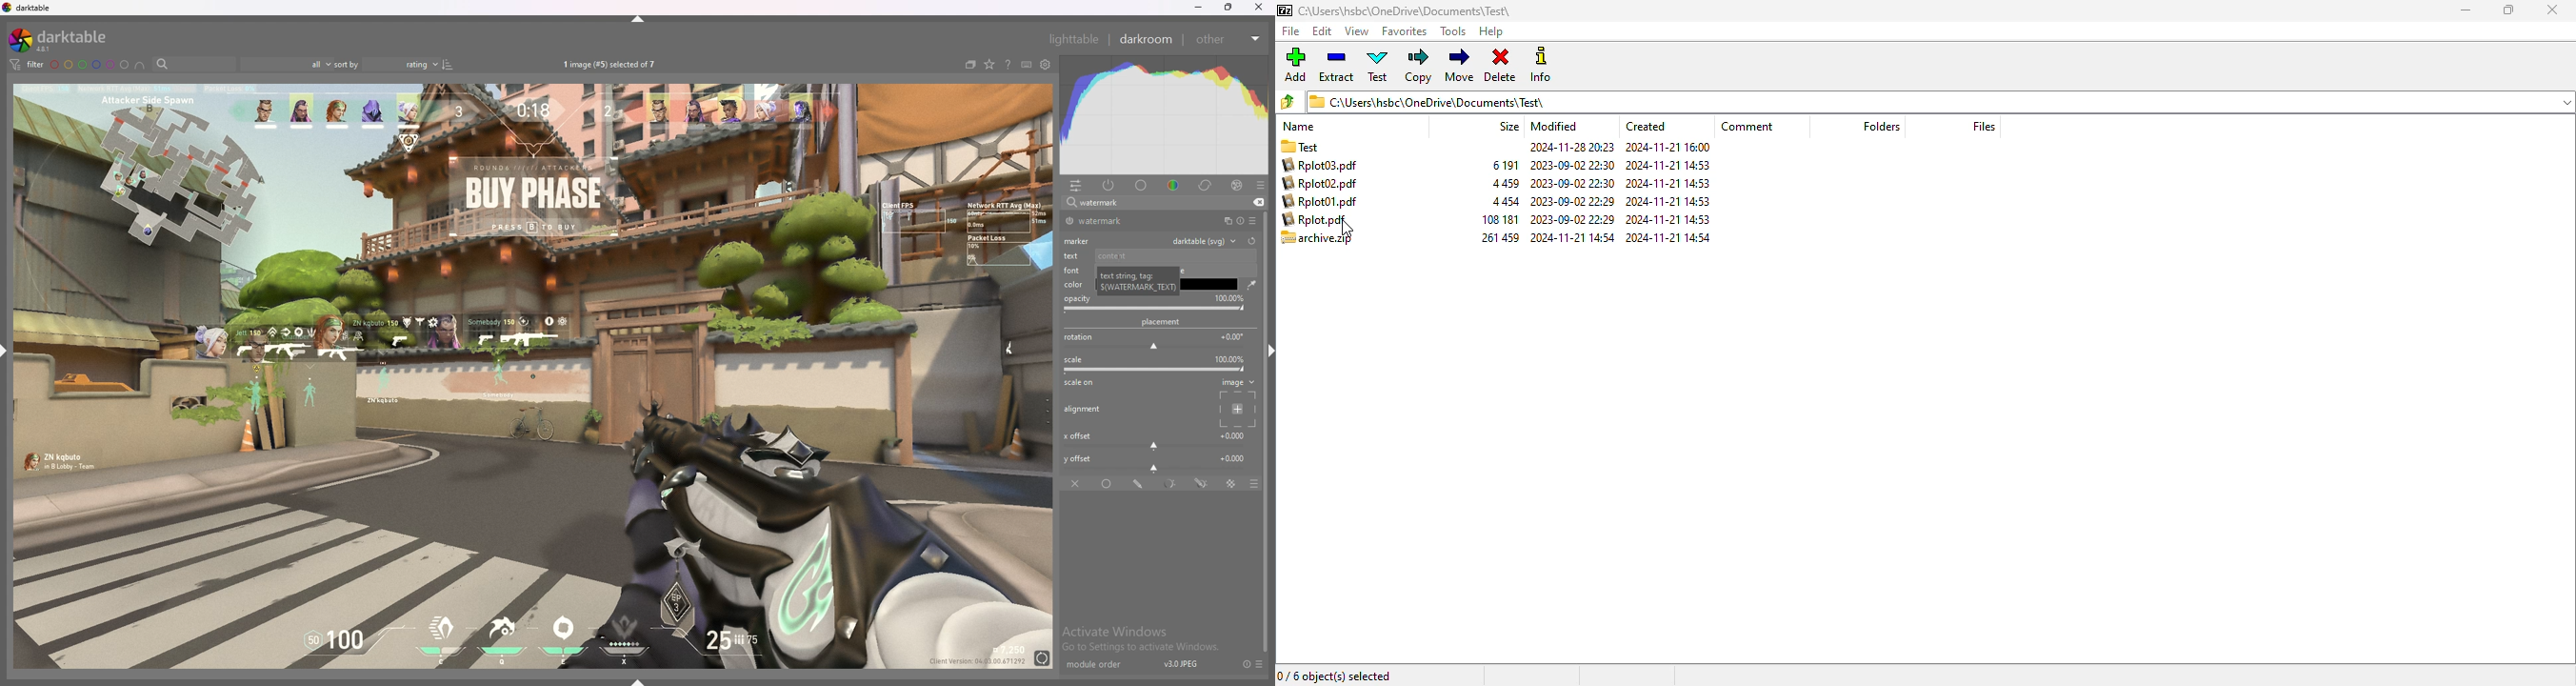  What do you see at coordinates (1246, 664) in the screenshot?
I see `reset` at bounding box center [1246, 664].